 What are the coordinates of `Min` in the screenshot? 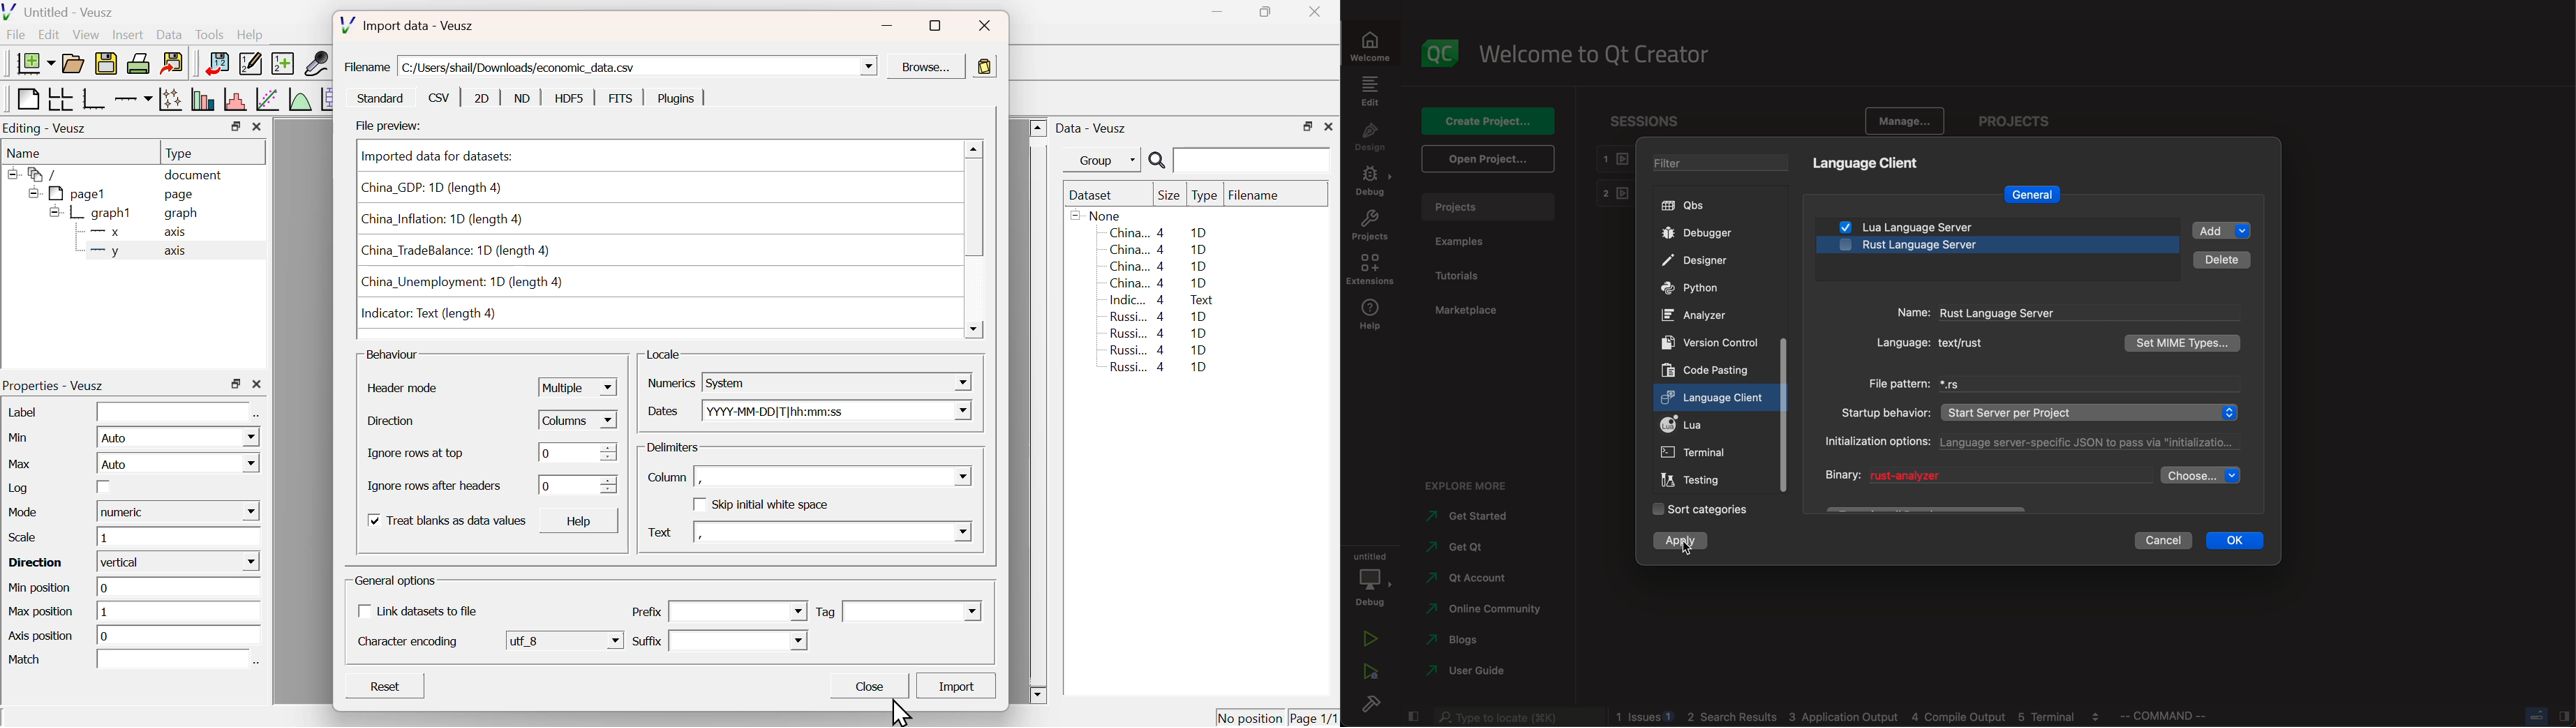 It's located at (23, 437).